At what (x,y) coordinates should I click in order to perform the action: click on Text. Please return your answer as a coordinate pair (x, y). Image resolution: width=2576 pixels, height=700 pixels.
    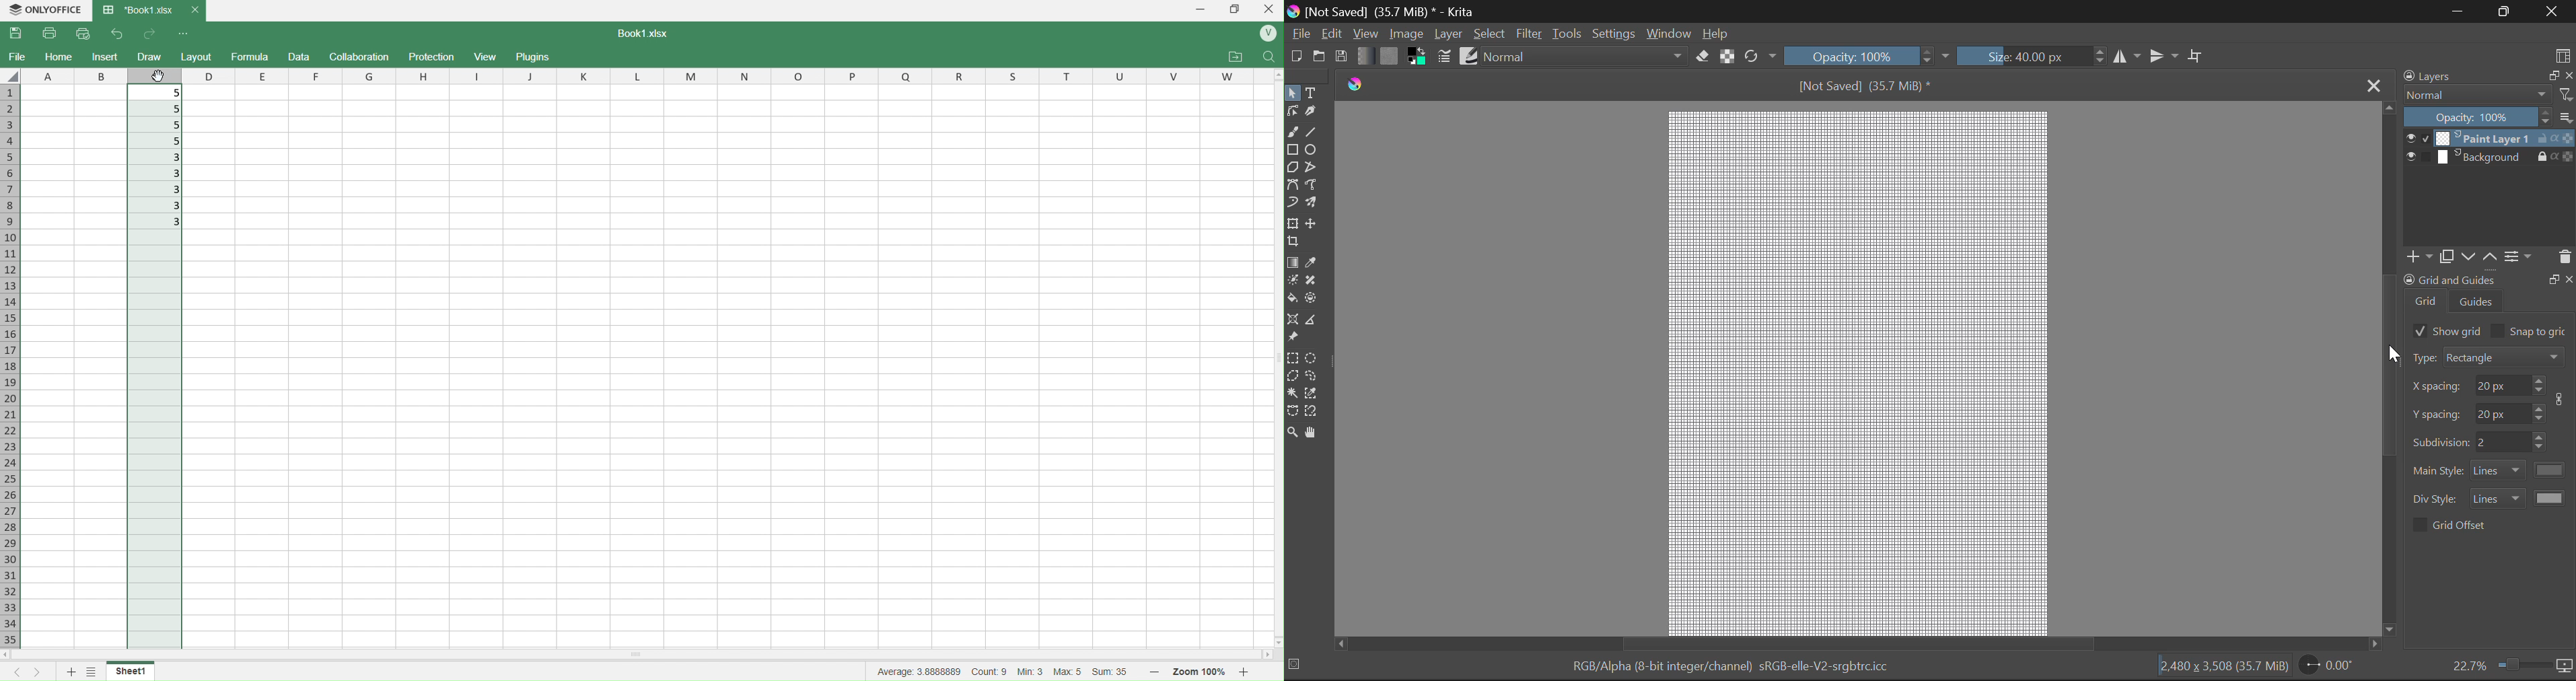
    Looking at the image, I should click on (639, 33).